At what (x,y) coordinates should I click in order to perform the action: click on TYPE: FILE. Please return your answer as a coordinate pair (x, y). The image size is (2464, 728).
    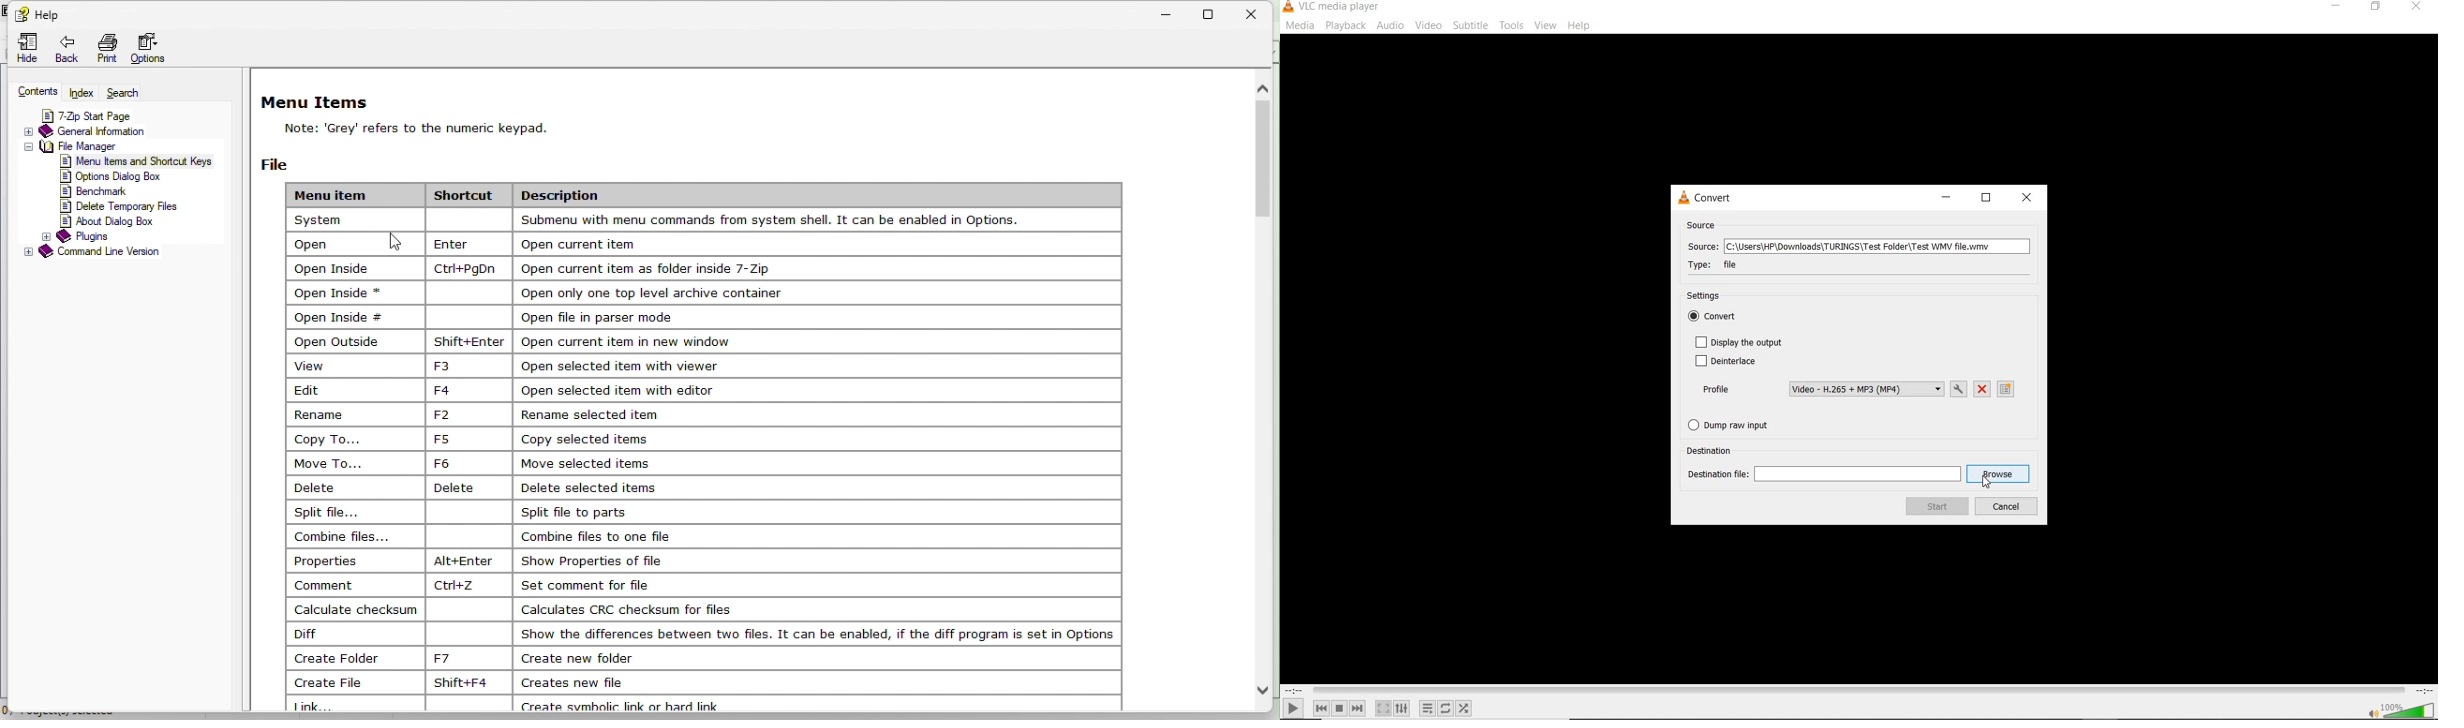
    Looking at the image, I should click on (1724, 265).